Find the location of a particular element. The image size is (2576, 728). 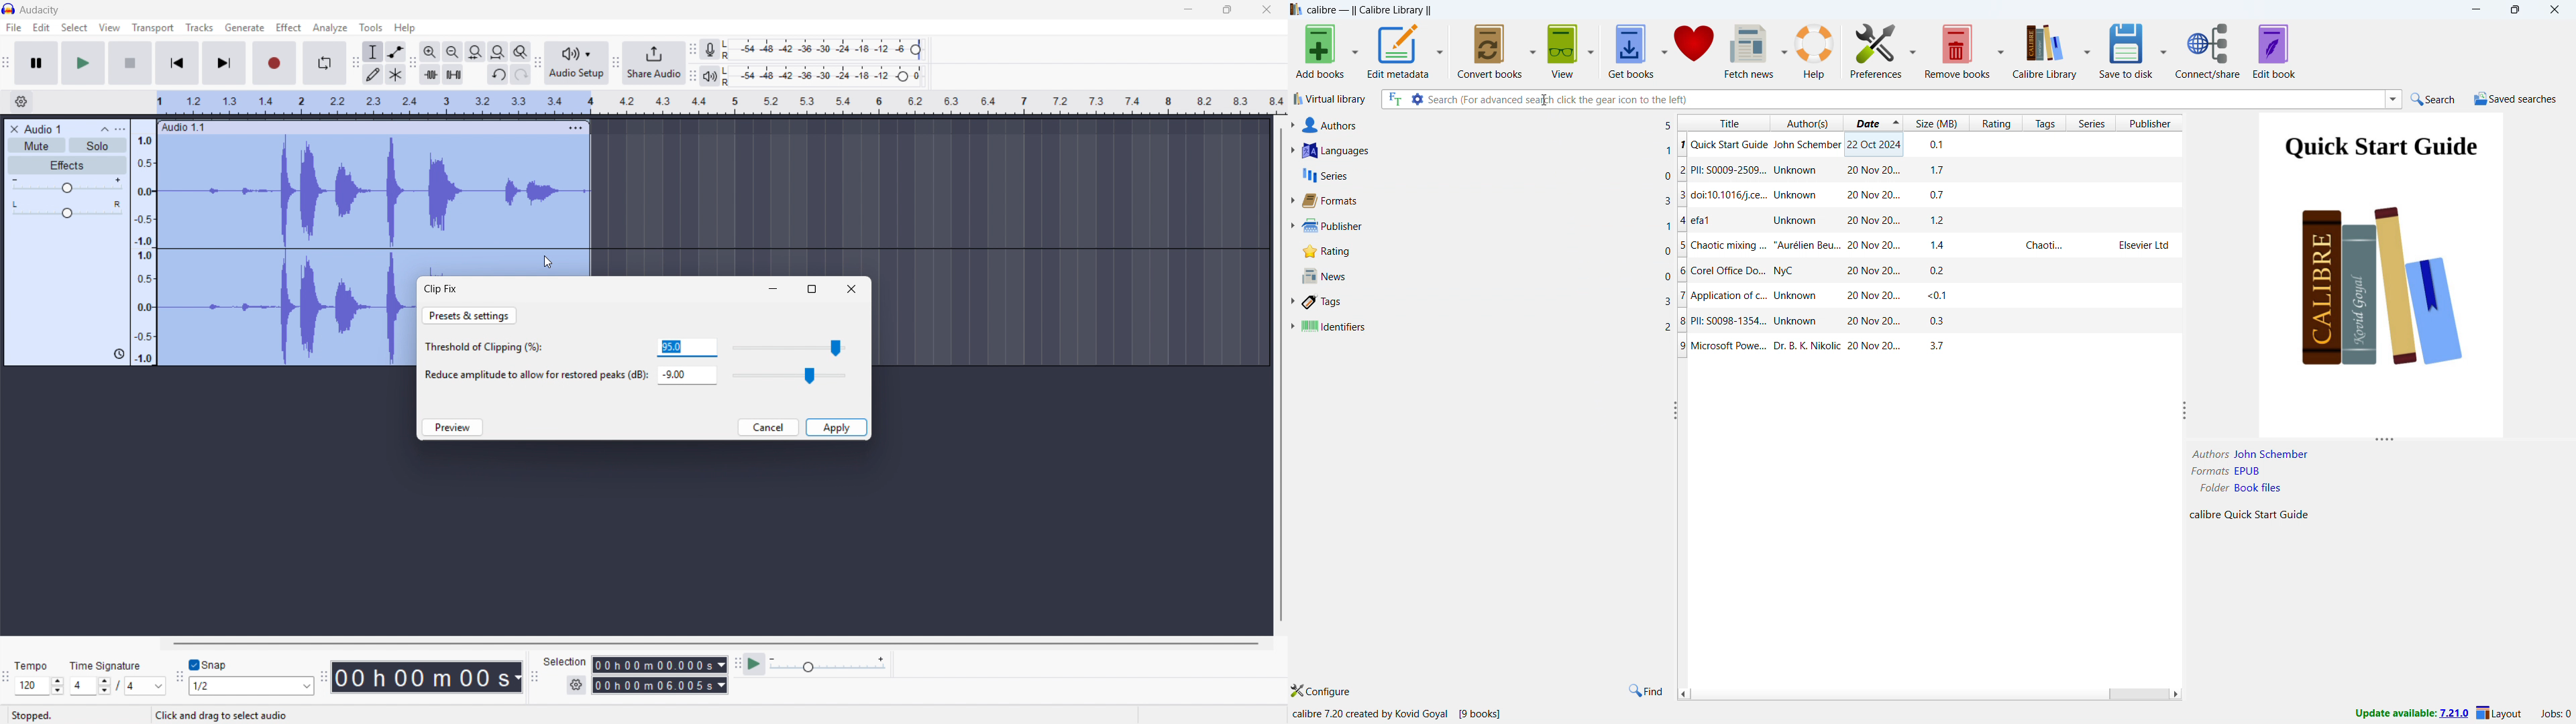

sort by publisher is located at coordinates (2152, 123).